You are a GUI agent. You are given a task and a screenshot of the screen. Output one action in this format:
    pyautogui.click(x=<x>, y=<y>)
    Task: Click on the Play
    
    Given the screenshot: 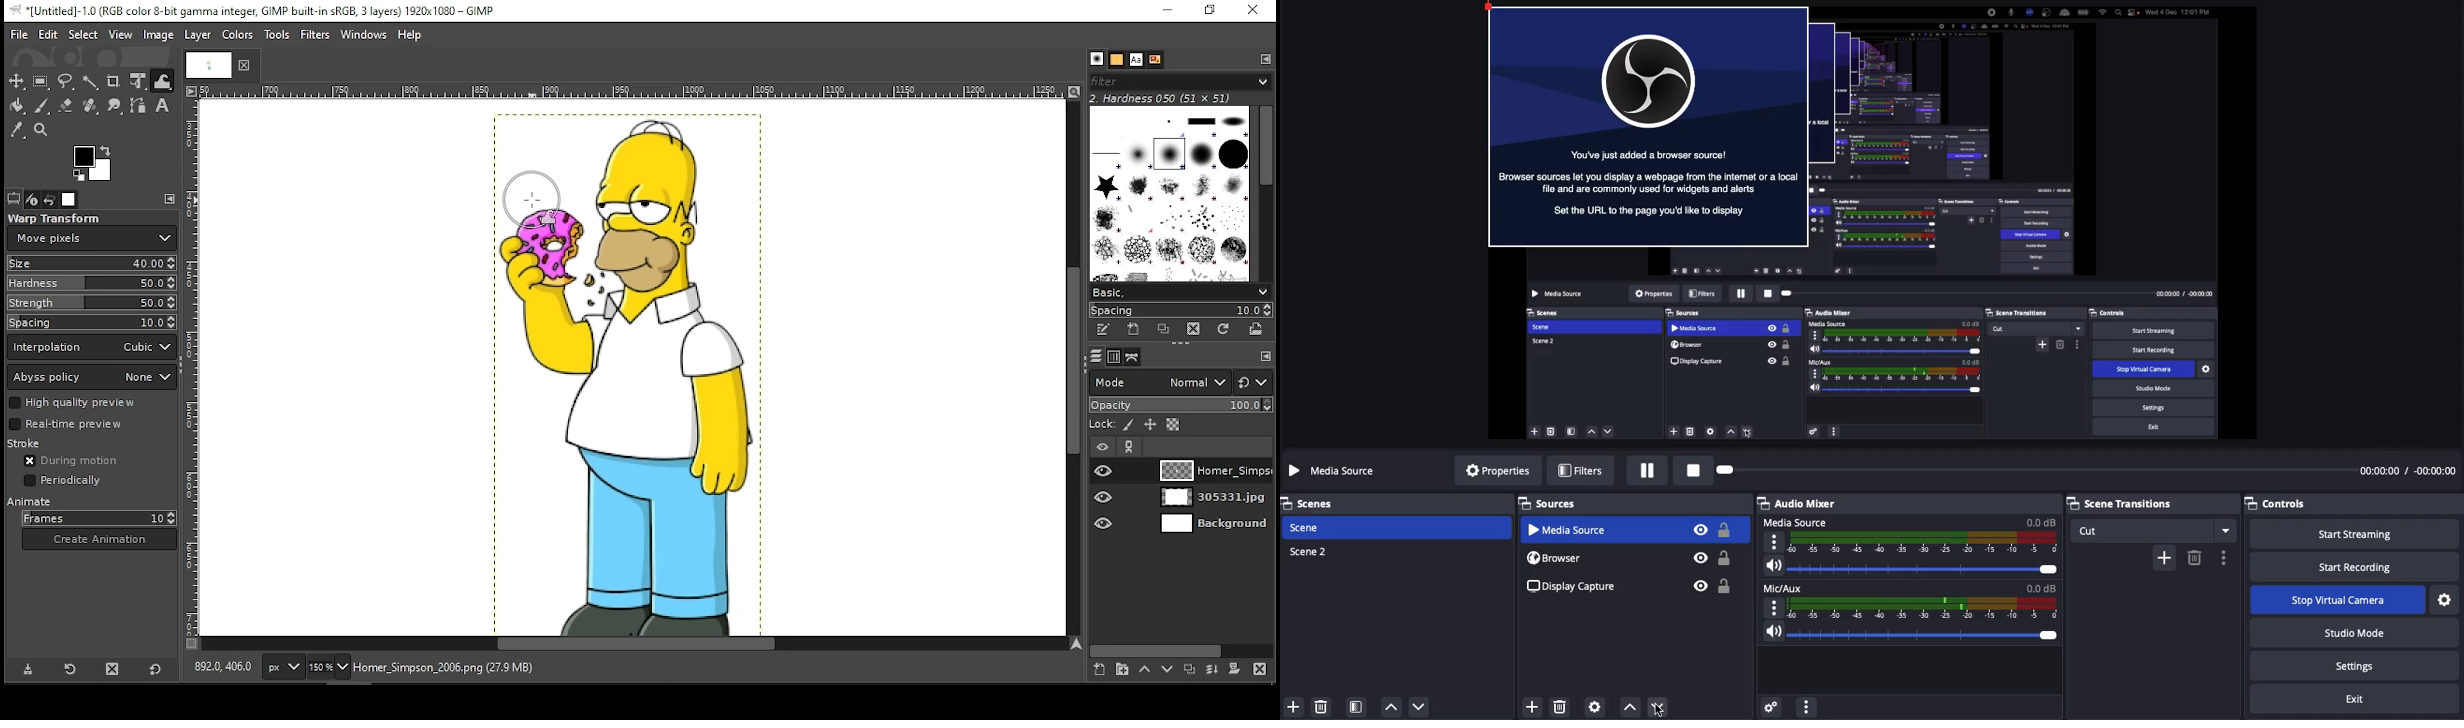 What is the action you would take?
    pyautogui.click(x=2029, y=470)
    